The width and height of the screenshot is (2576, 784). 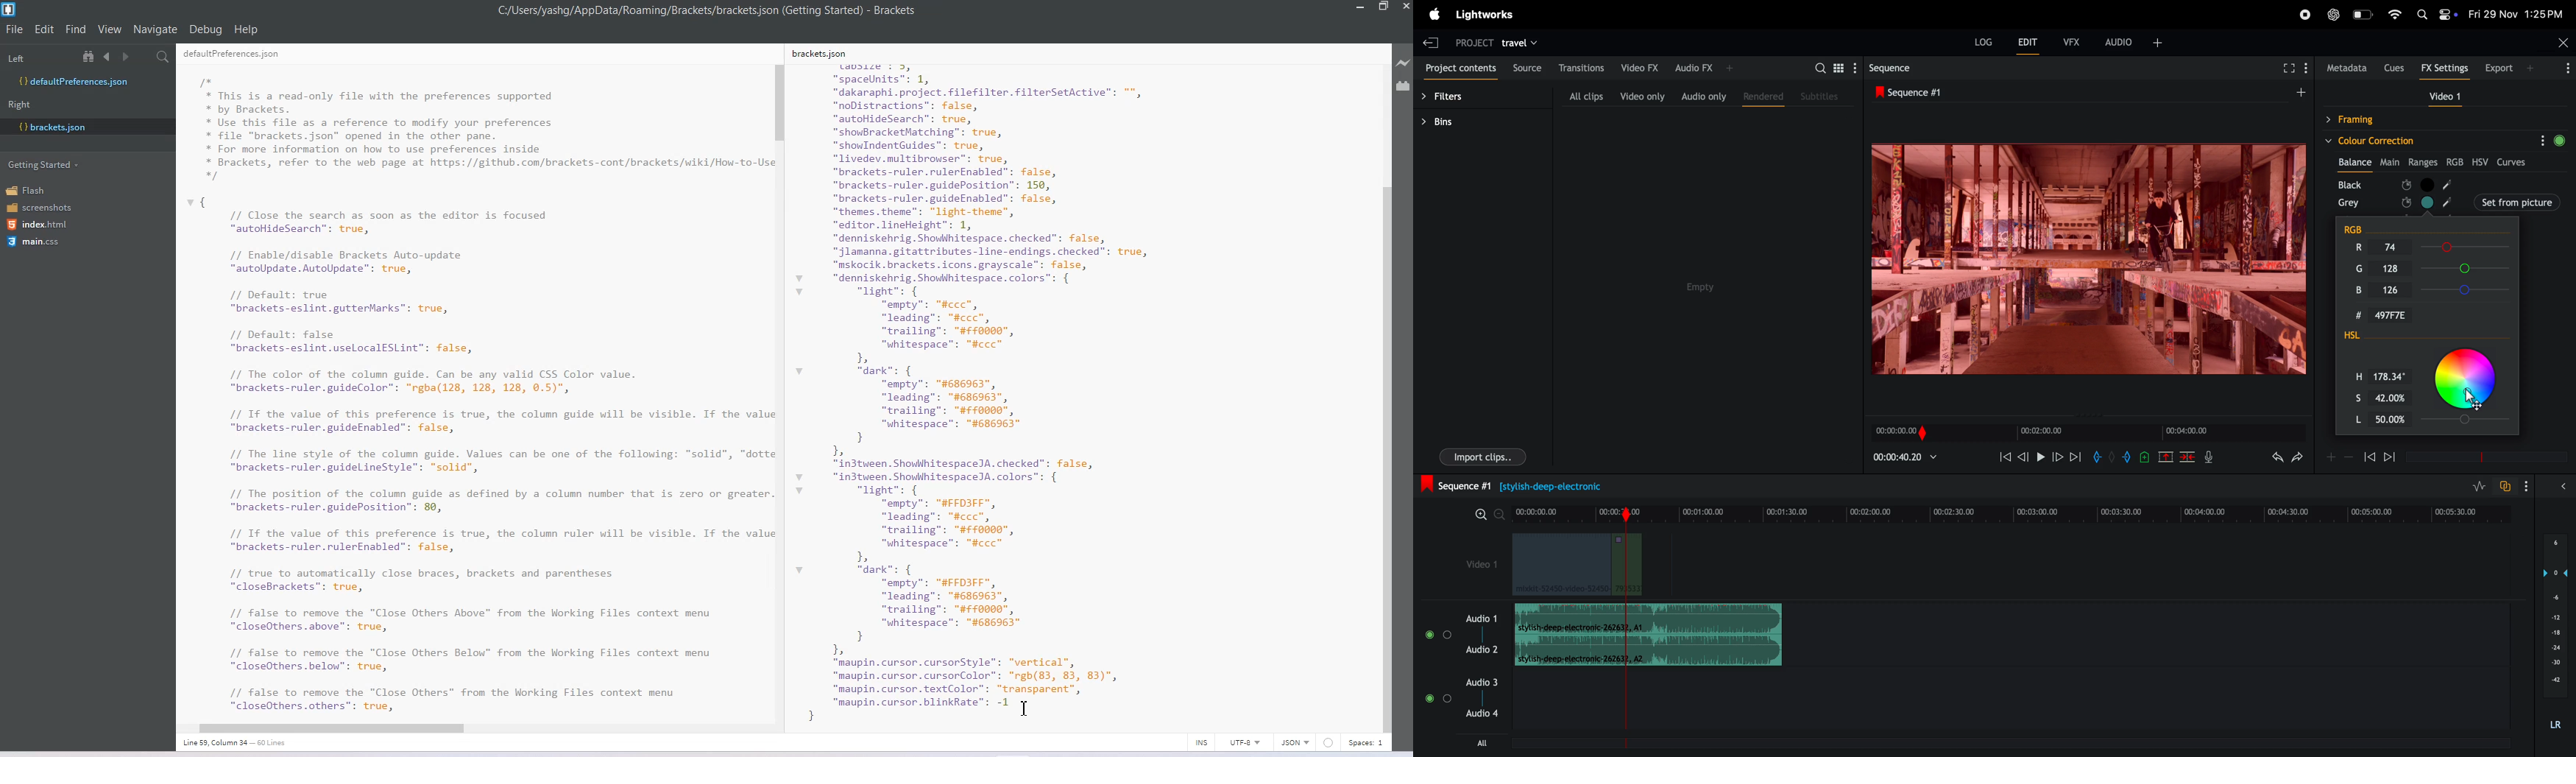 I want to click on Slider, so click(x=2469, y=420).